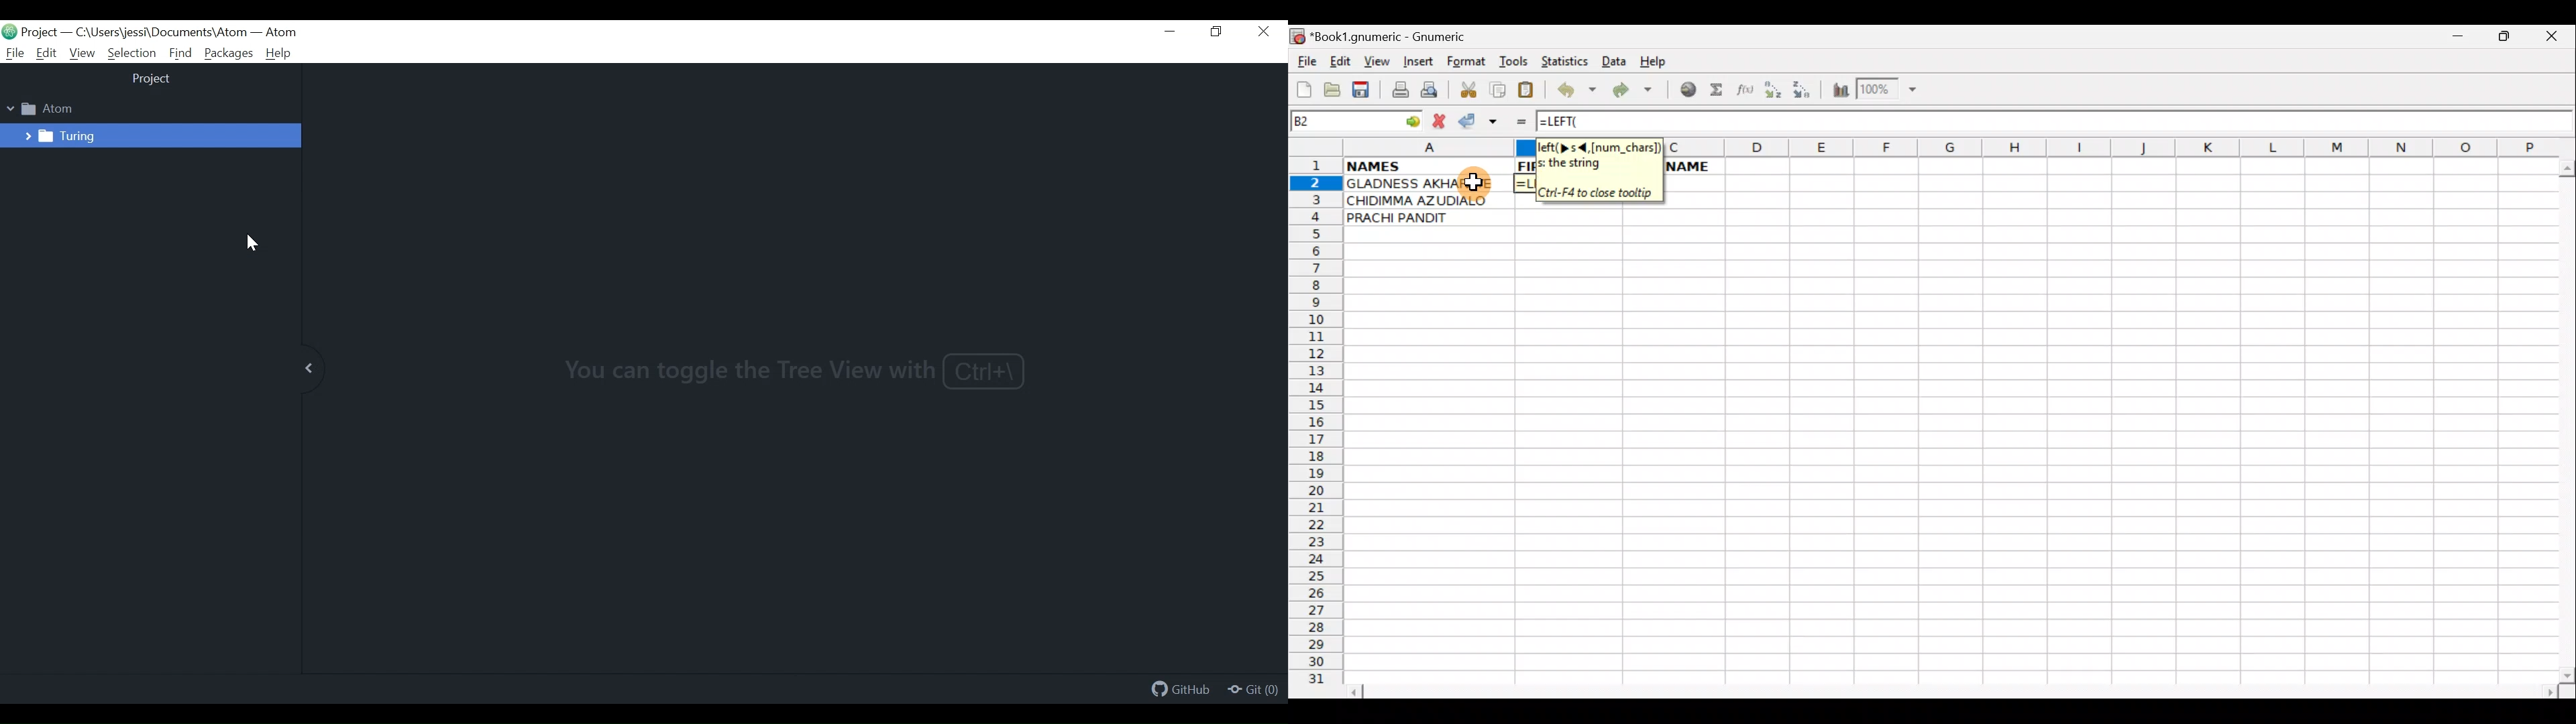 This screenshot has height=728, width=2576. What do you see at coordinates (1515, 121) in the screenshot?
I see `Enter formula` at bounding box center [1515, 121].